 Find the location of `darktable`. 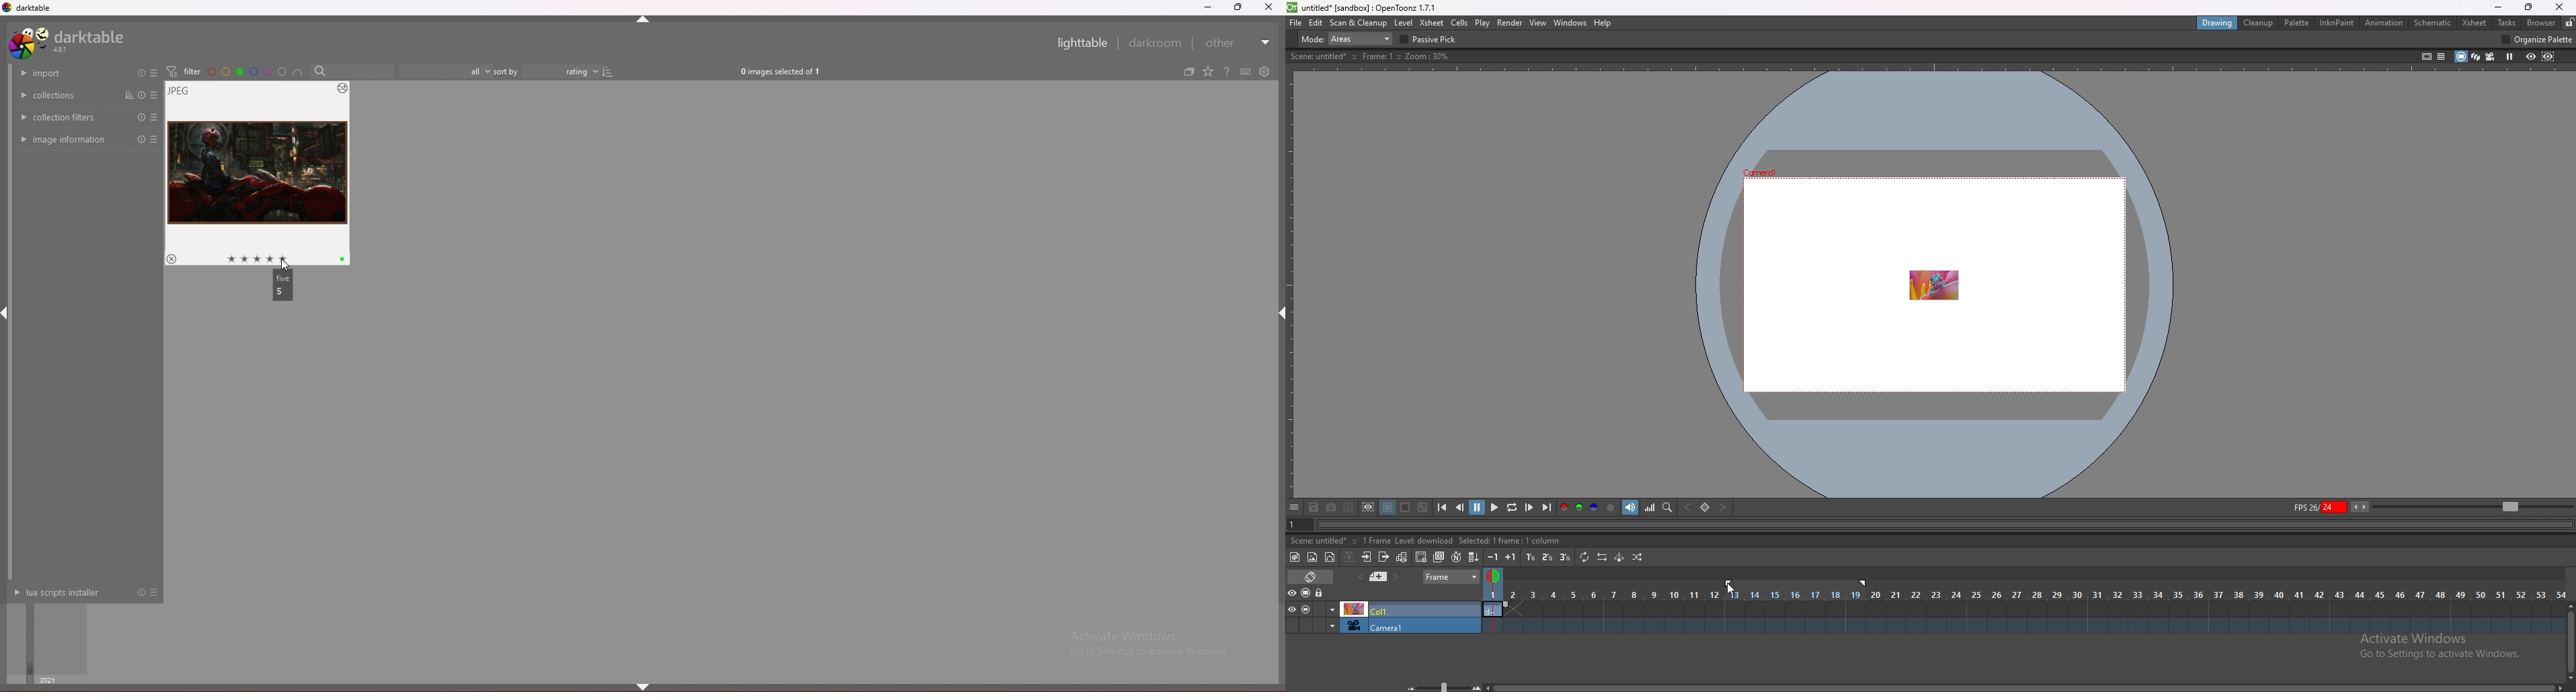

darktable is located at coordinates (29, 8).